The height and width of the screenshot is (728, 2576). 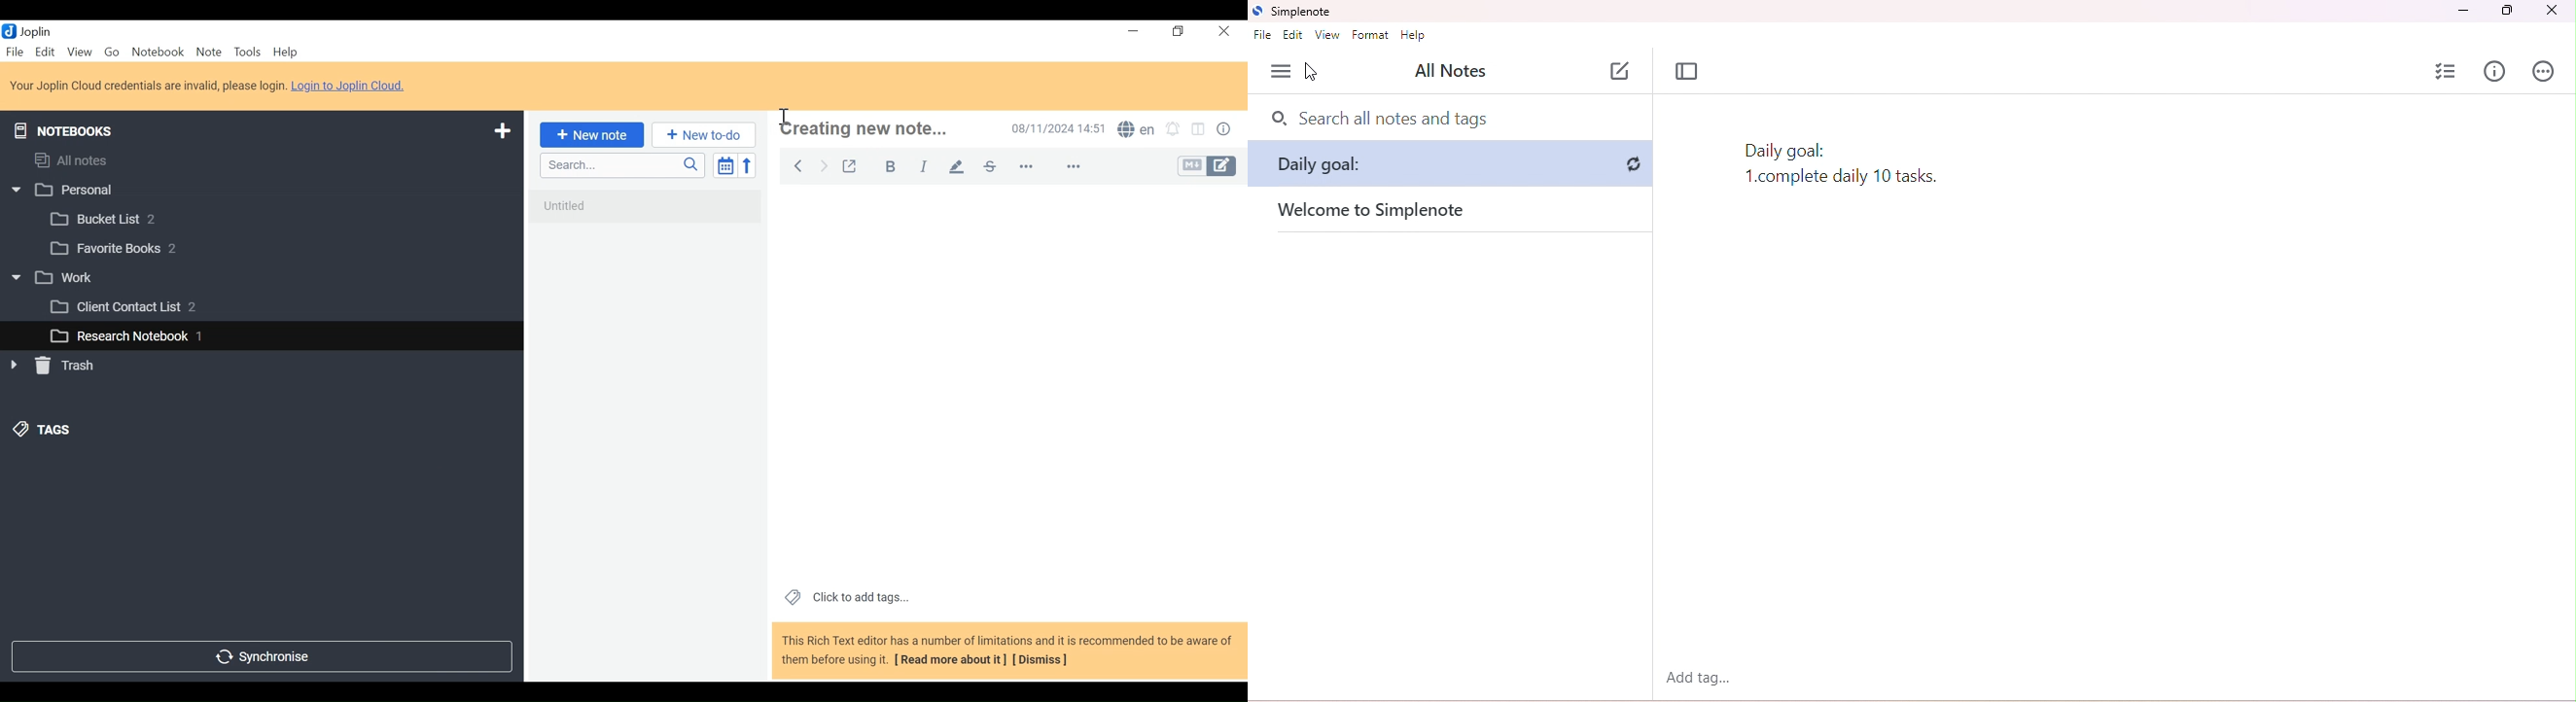 I want to click on Close, so click(x=1222, y=32).